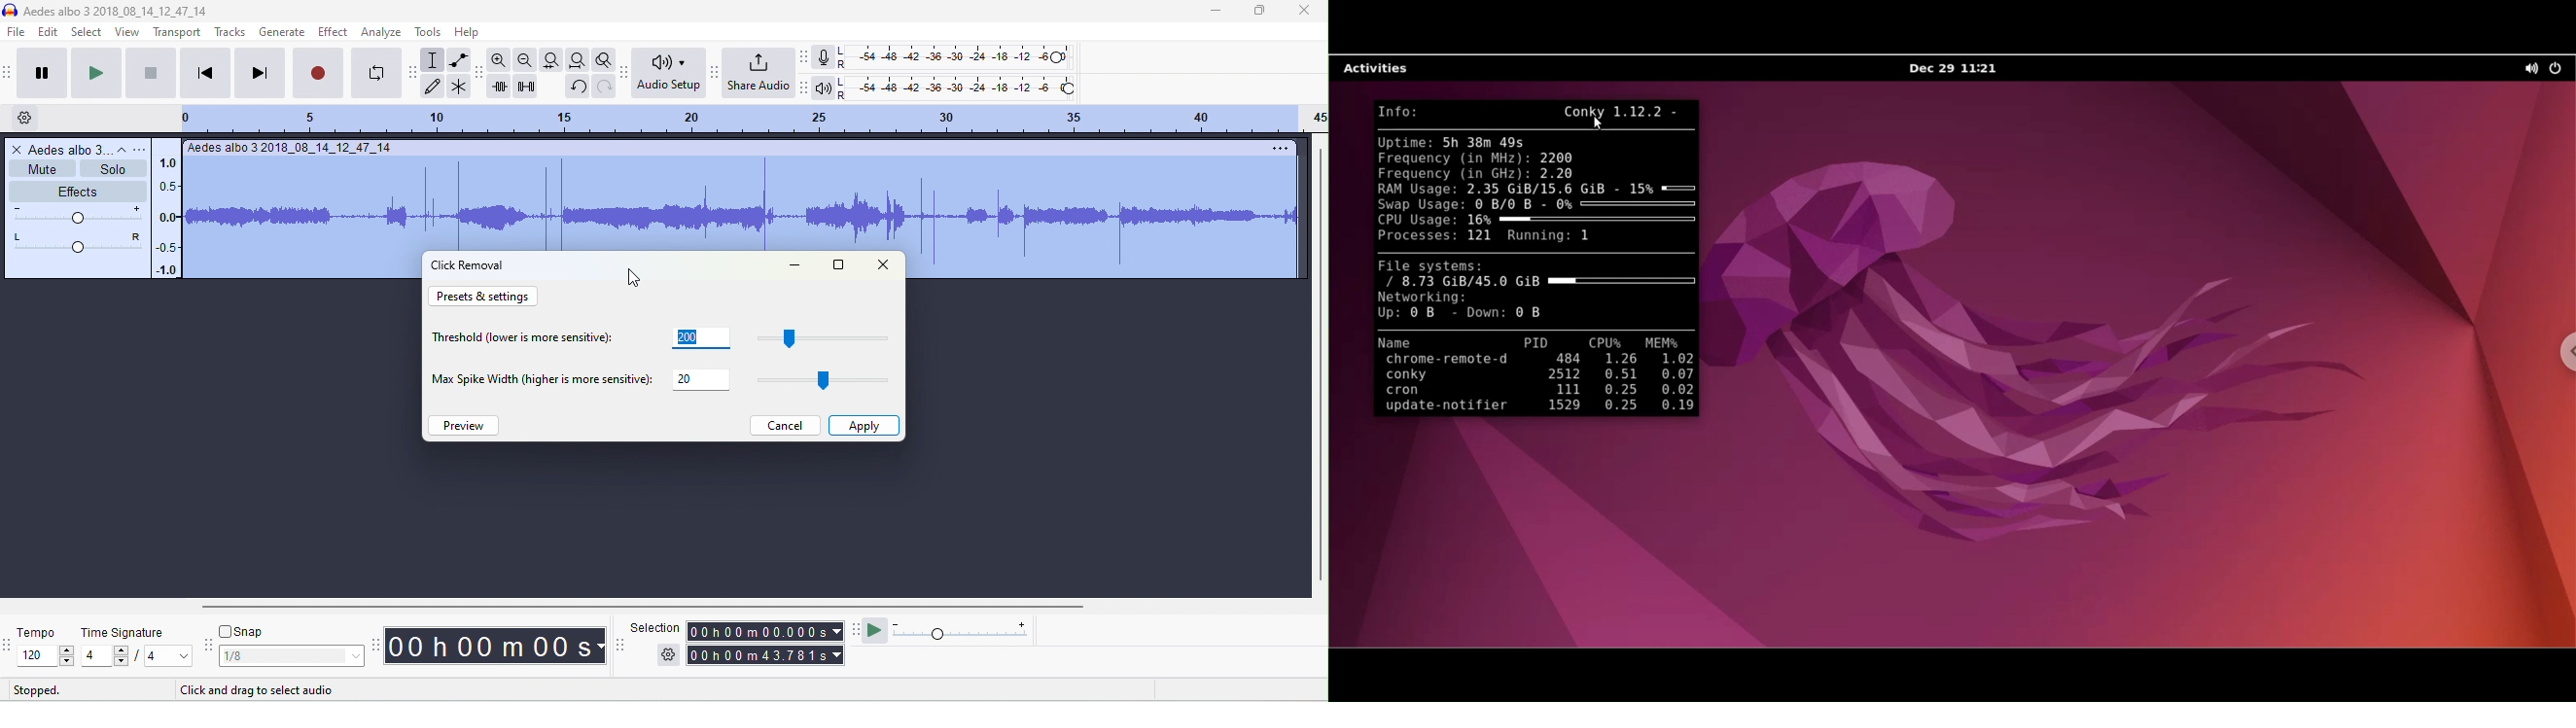 The image size is (2576, 728). I want to click on zoom out, so click(525, 60).